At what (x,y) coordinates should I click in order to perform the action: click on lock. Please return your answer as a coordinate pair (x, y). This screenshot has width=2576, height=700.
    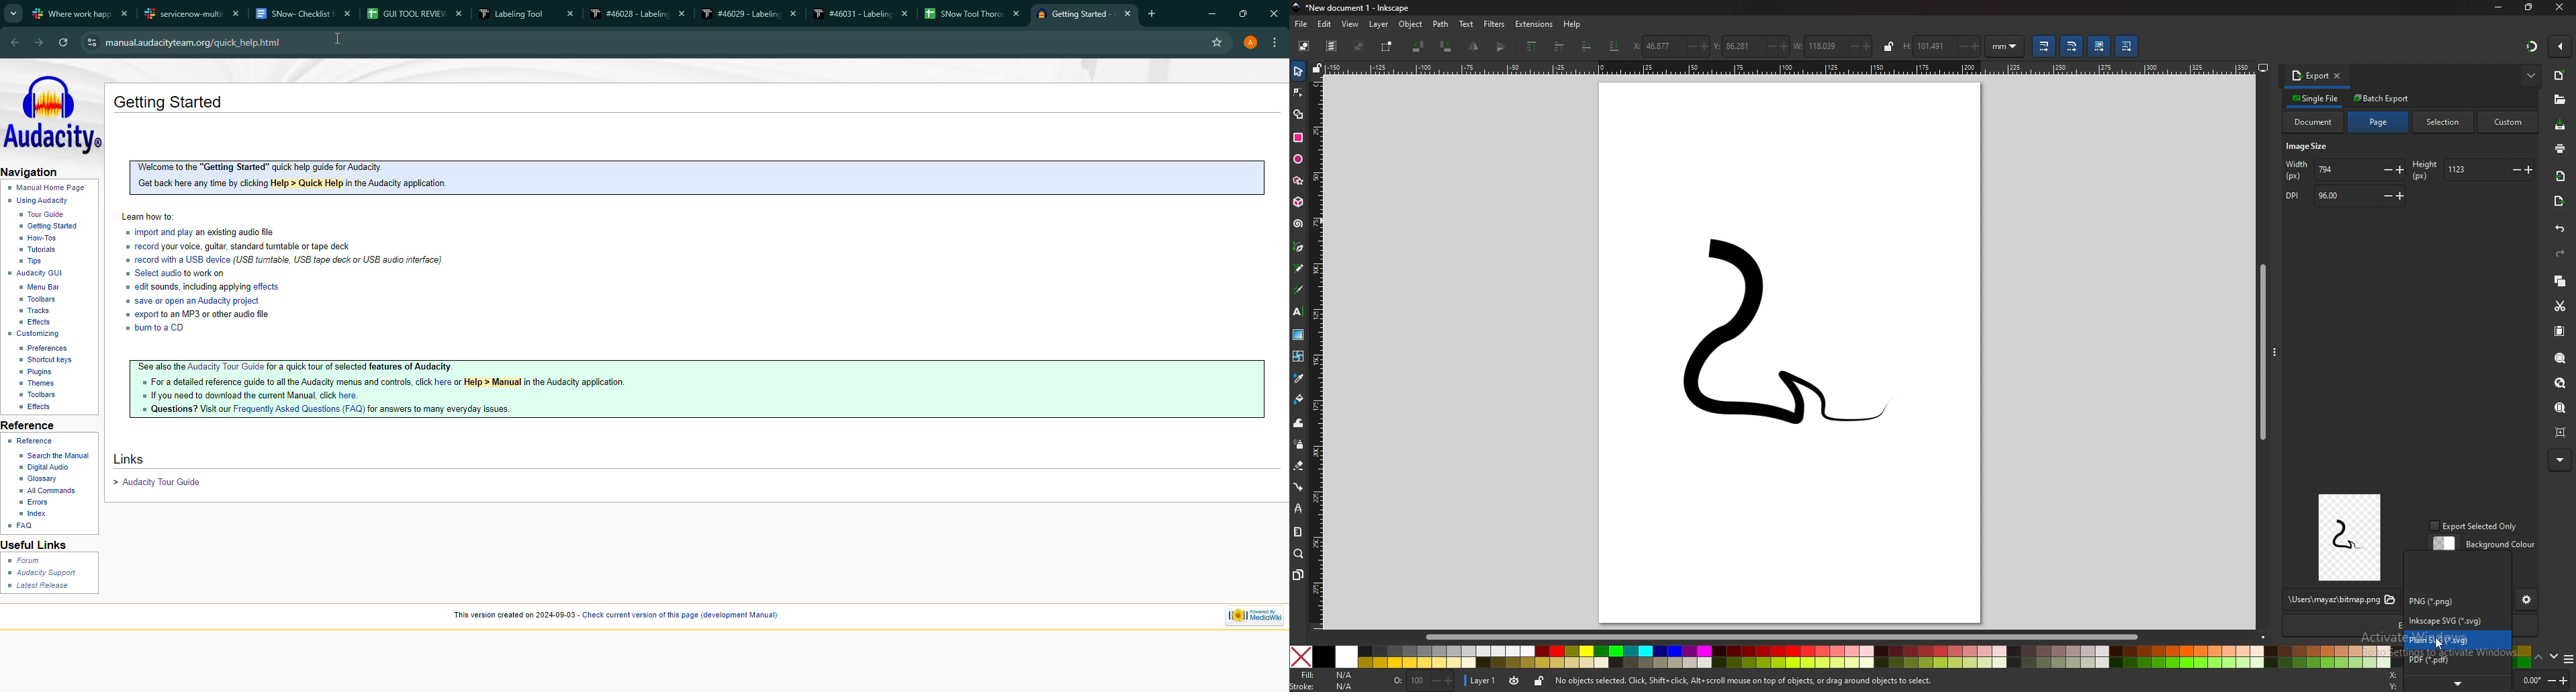
    Looking at the image, I should click on (1539, 681).